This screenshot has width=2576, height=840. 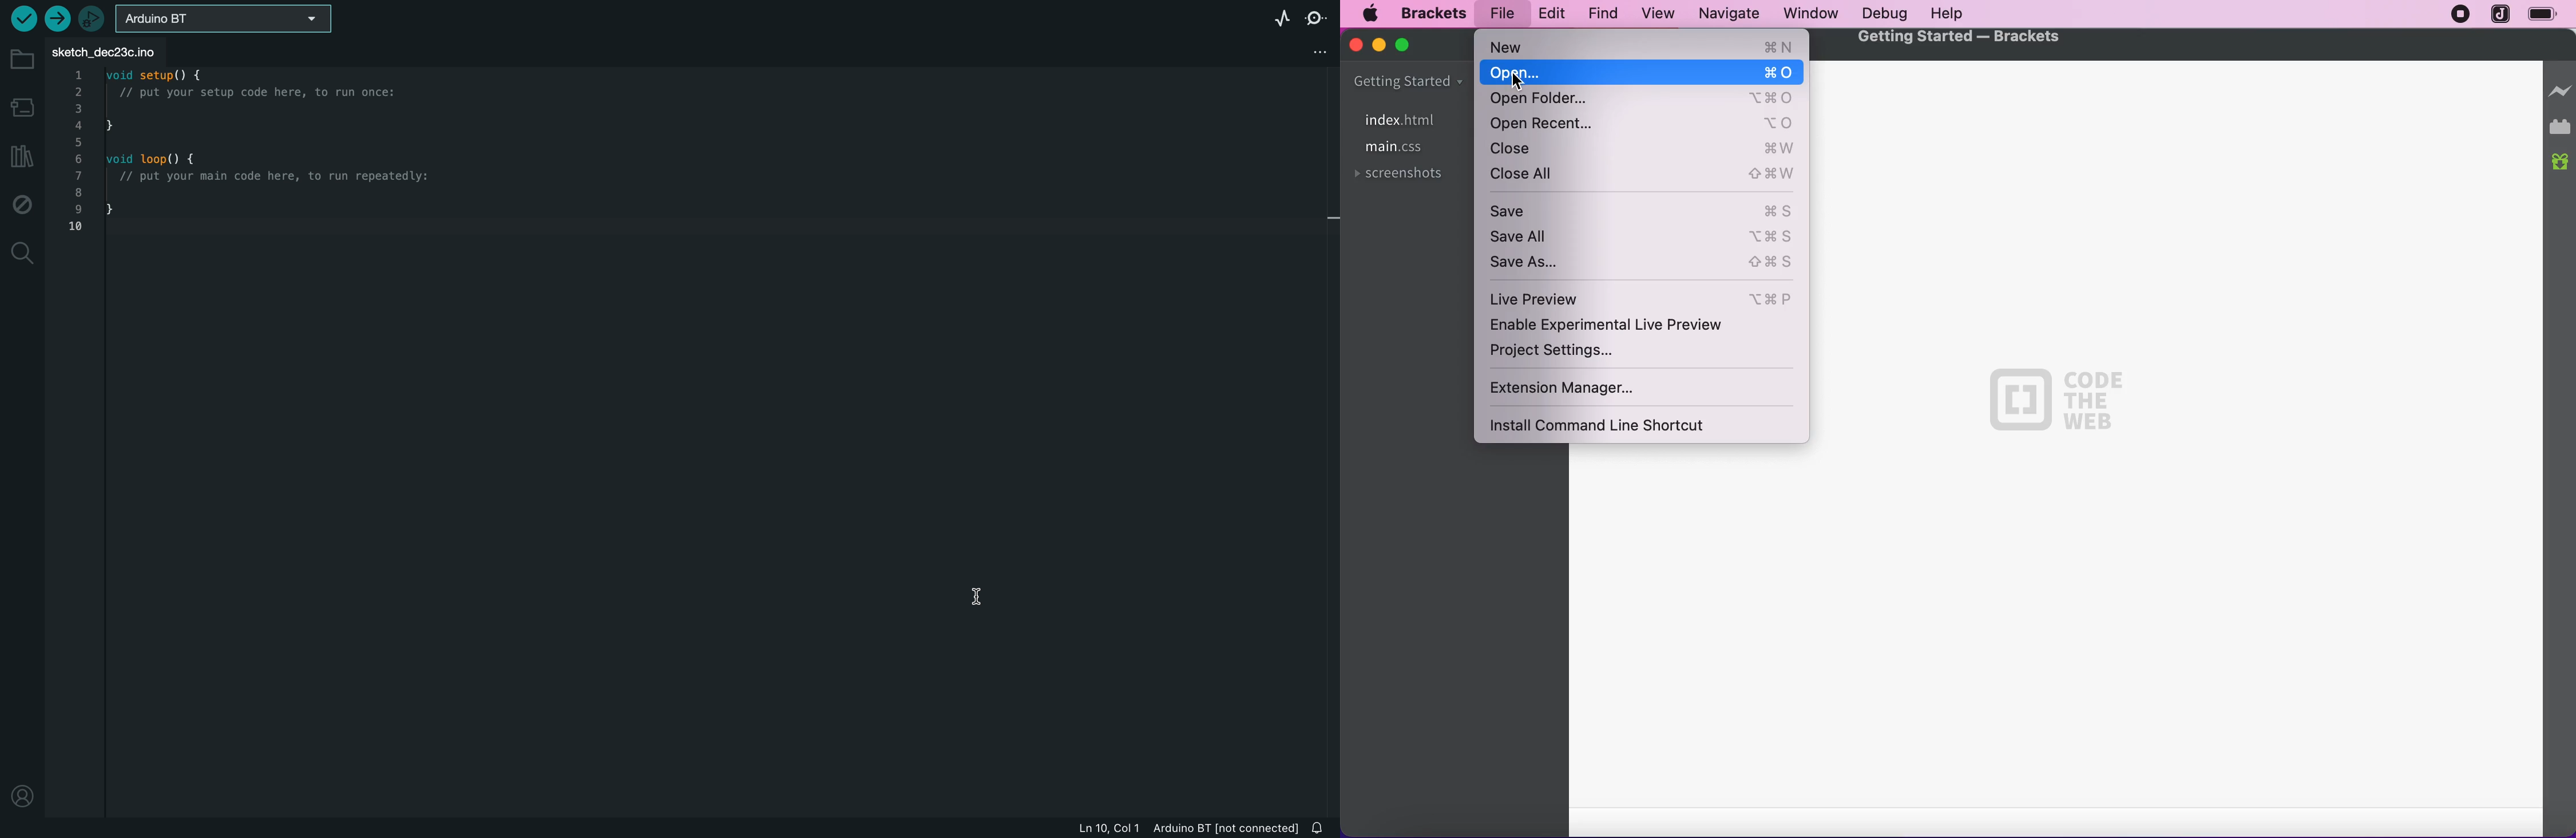 What do you see at coordinates (1548, 13) in the screenshot?
I see `edit` at bounding box center [1548, 13].